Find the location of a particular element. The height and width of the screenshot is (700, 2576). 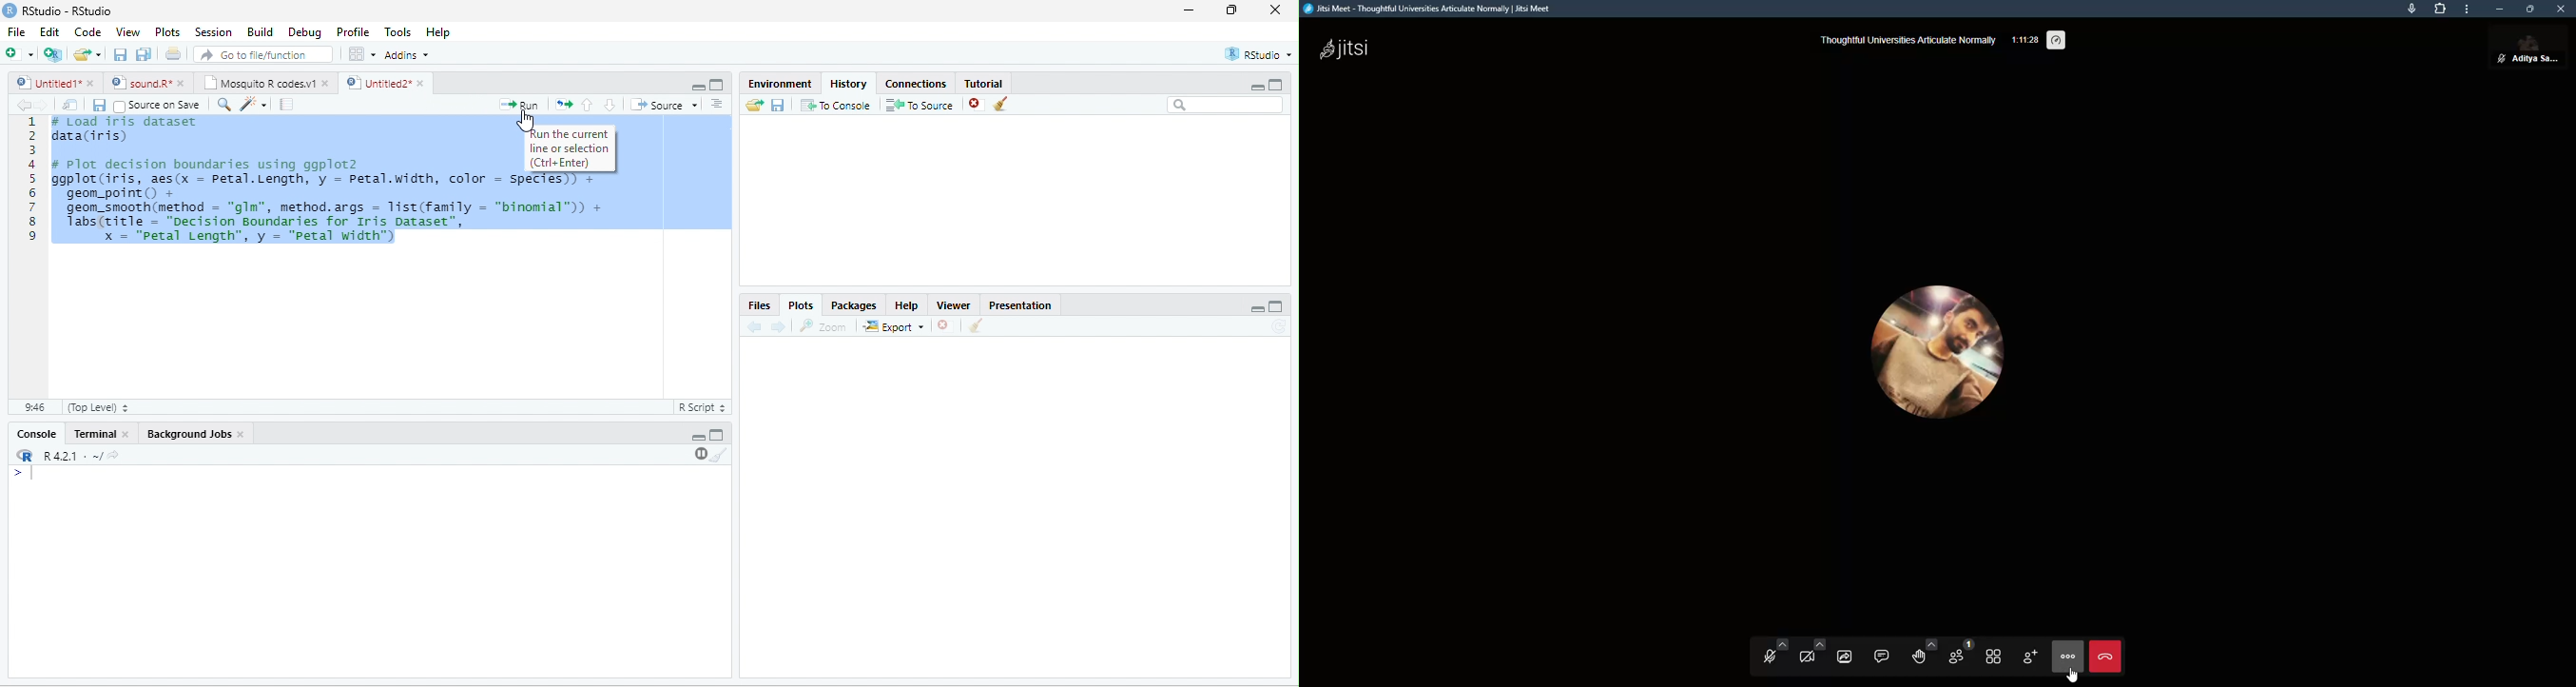

show in new window is located at coordinates (71, 105).